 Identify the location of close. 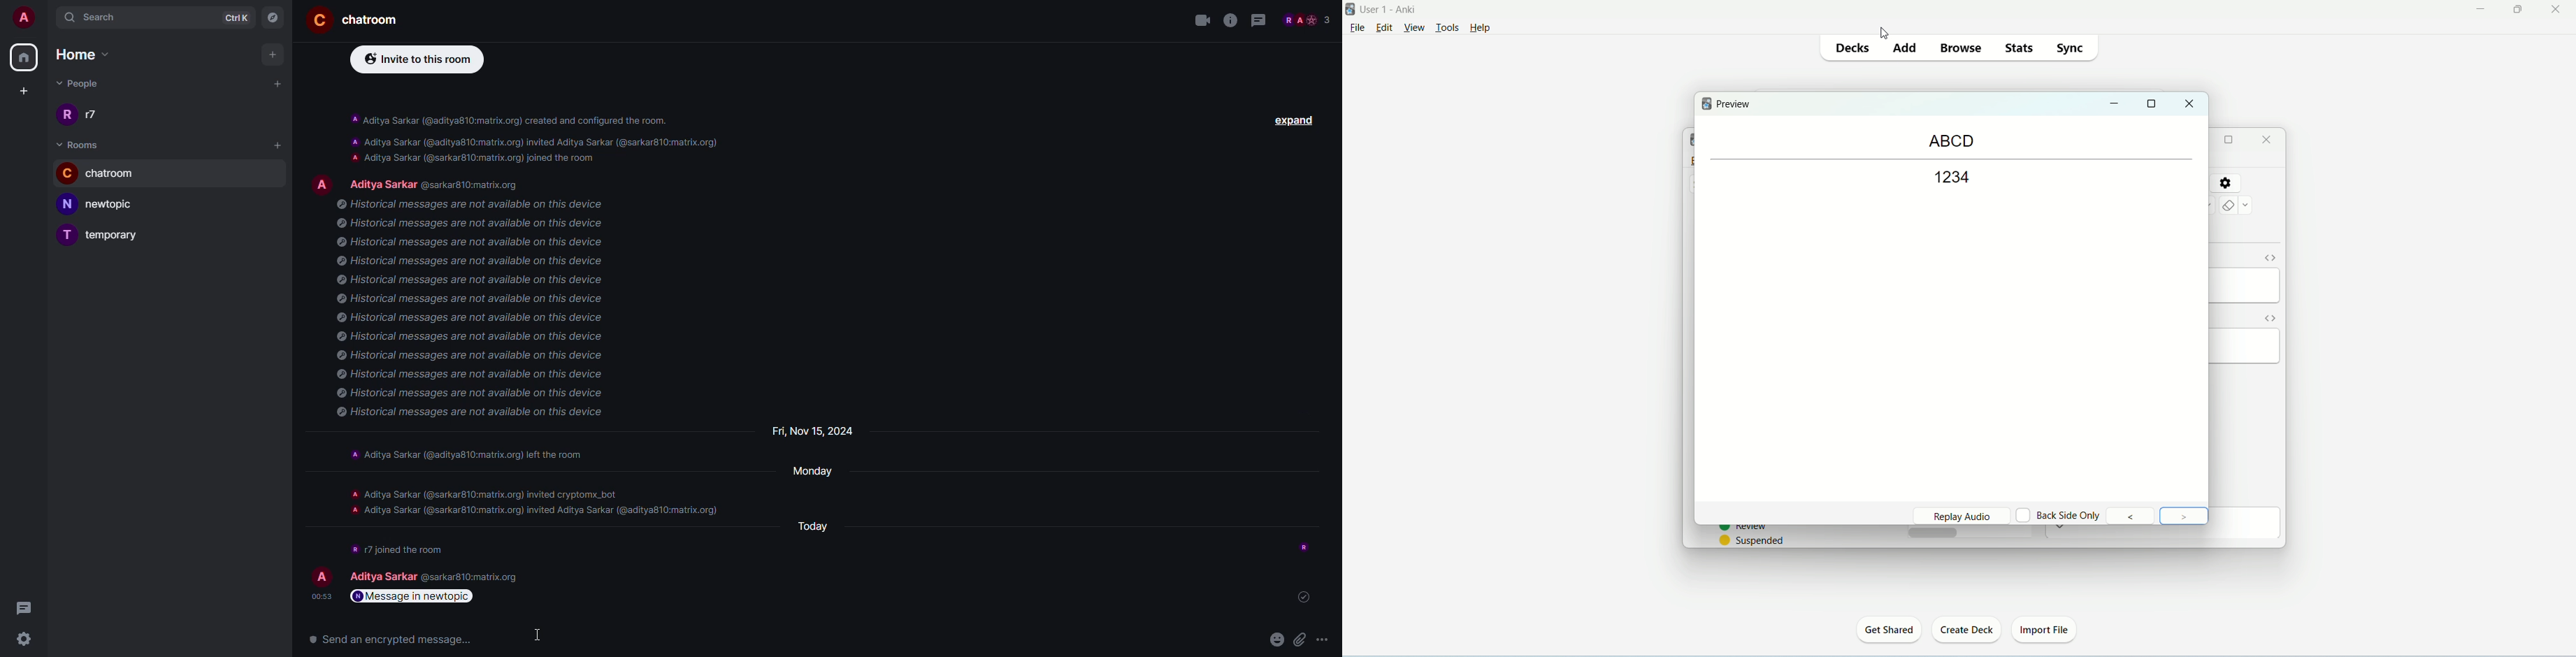
(2269, 140).